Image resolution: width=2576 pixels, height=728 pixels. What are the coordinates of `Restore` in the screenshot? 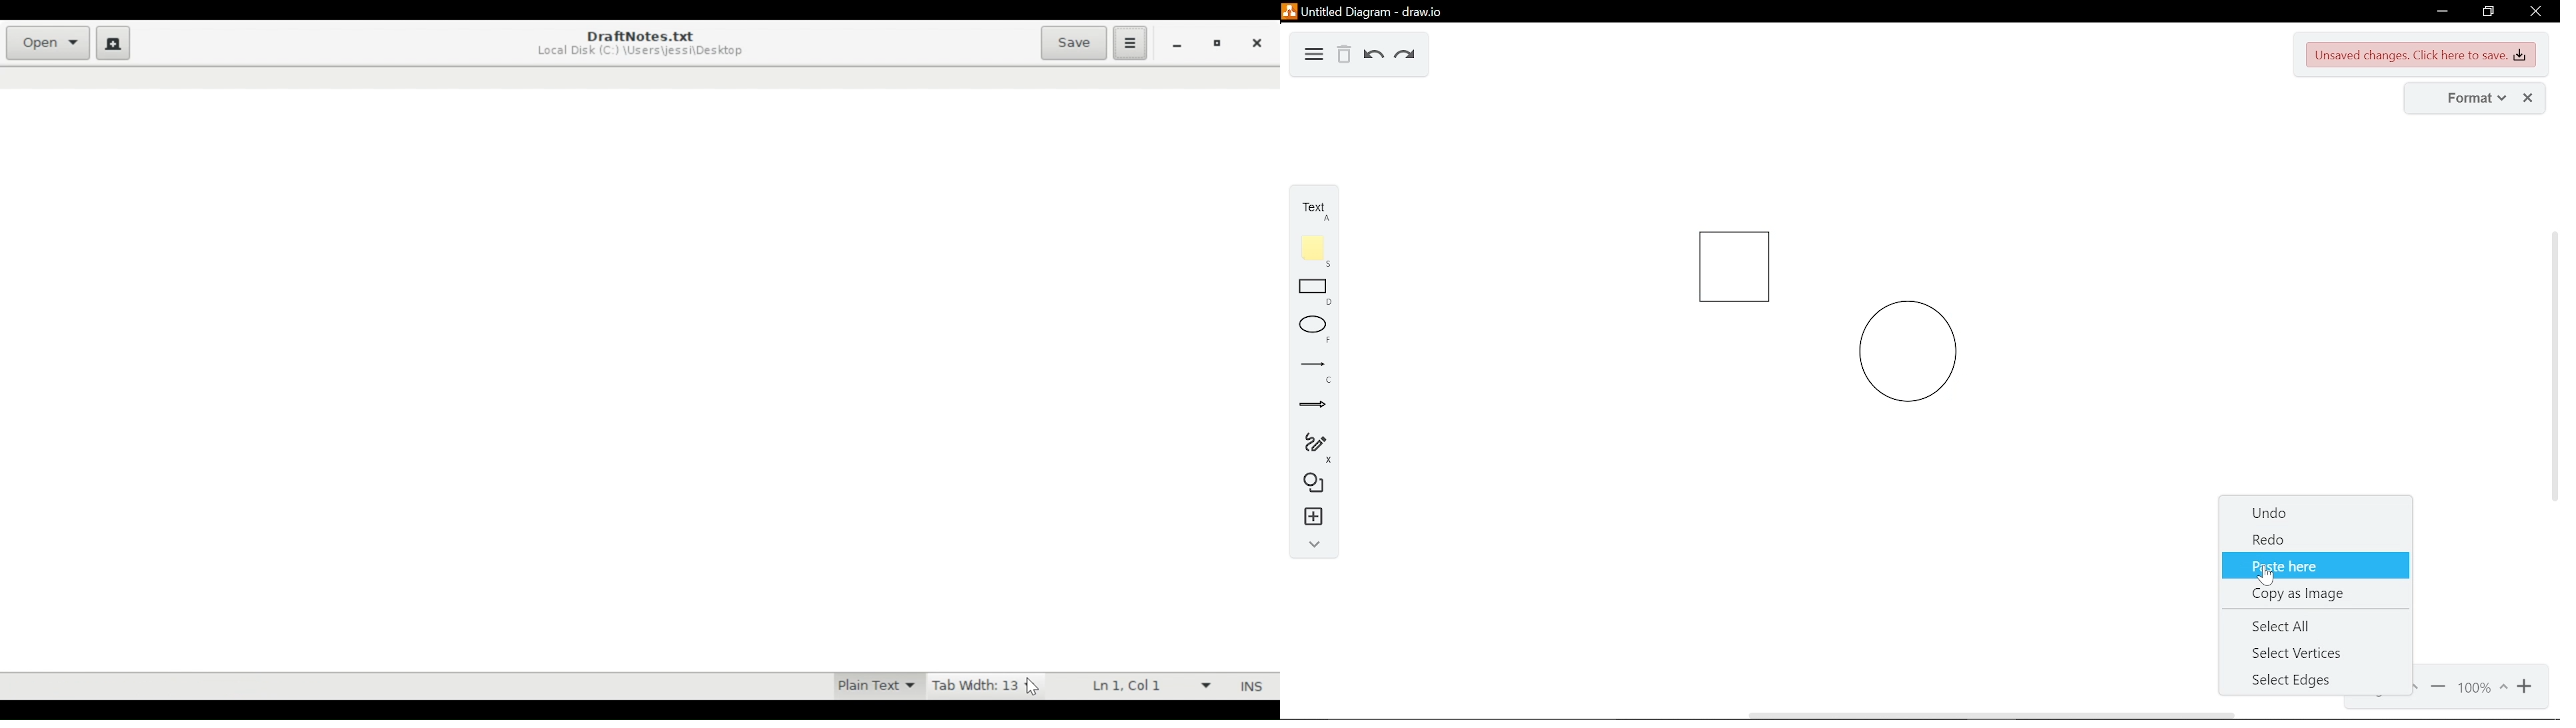 It's located at (1219, 45).